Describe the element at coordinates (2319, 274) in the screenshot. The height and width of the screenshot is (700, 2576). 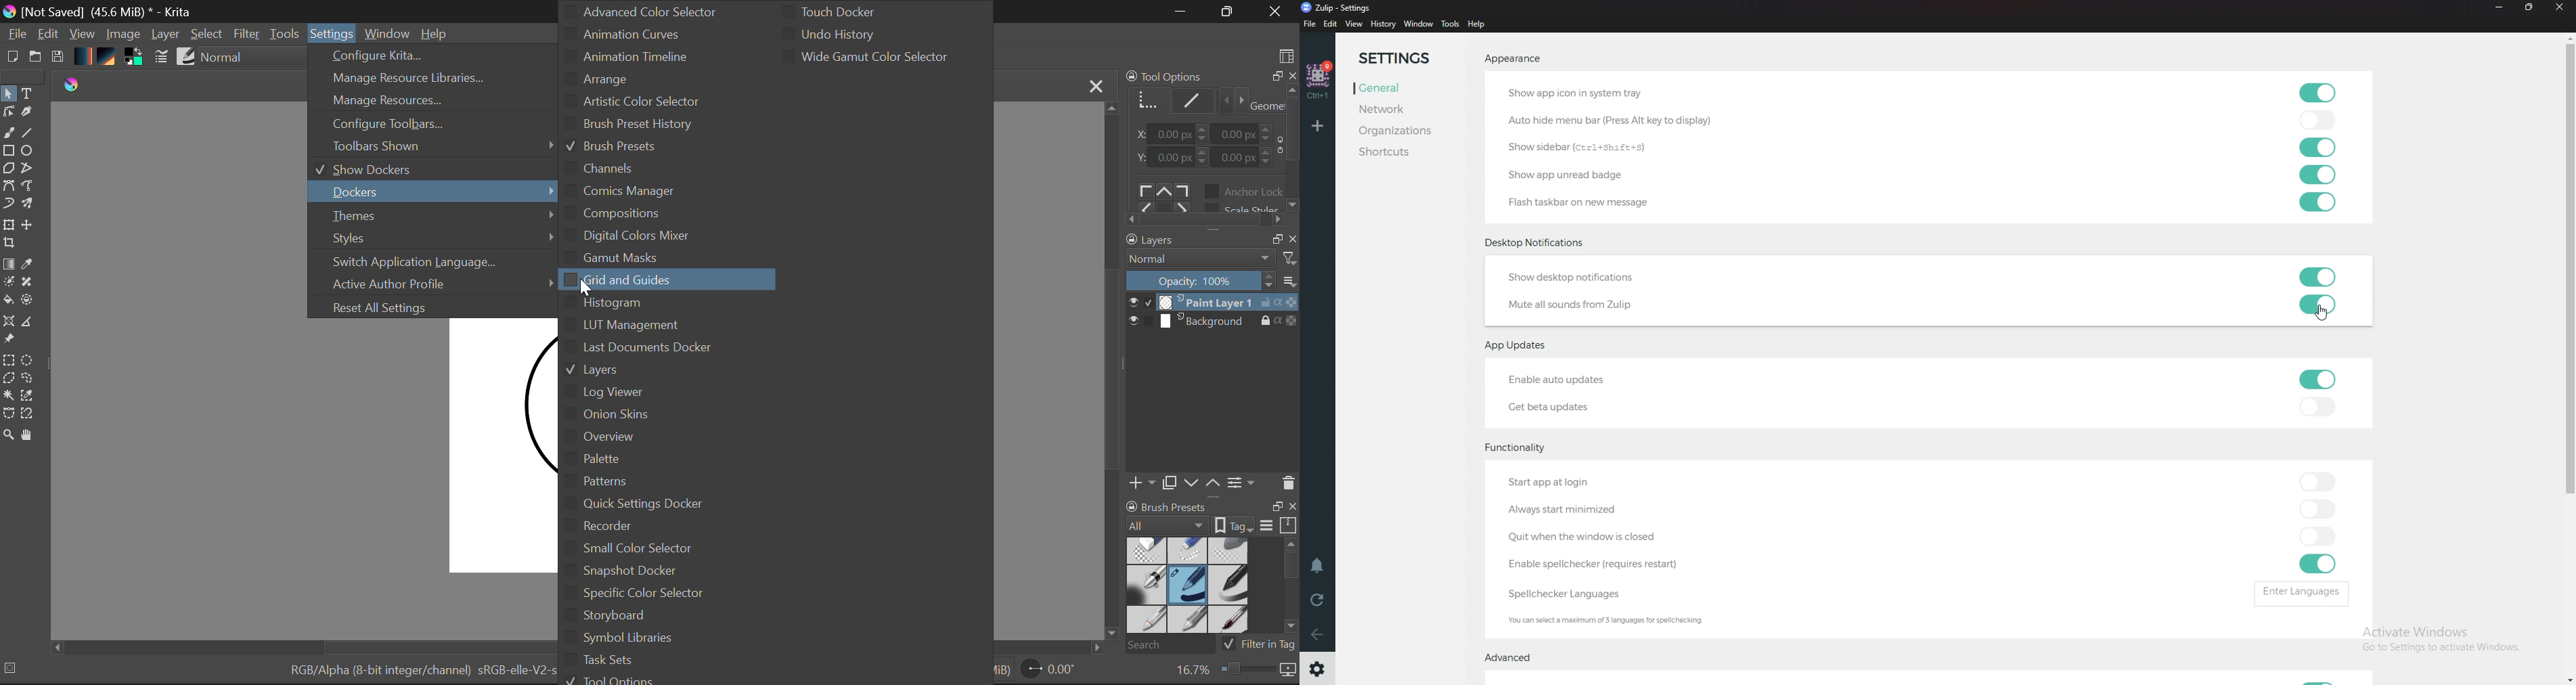
I see `toggle` at that location.